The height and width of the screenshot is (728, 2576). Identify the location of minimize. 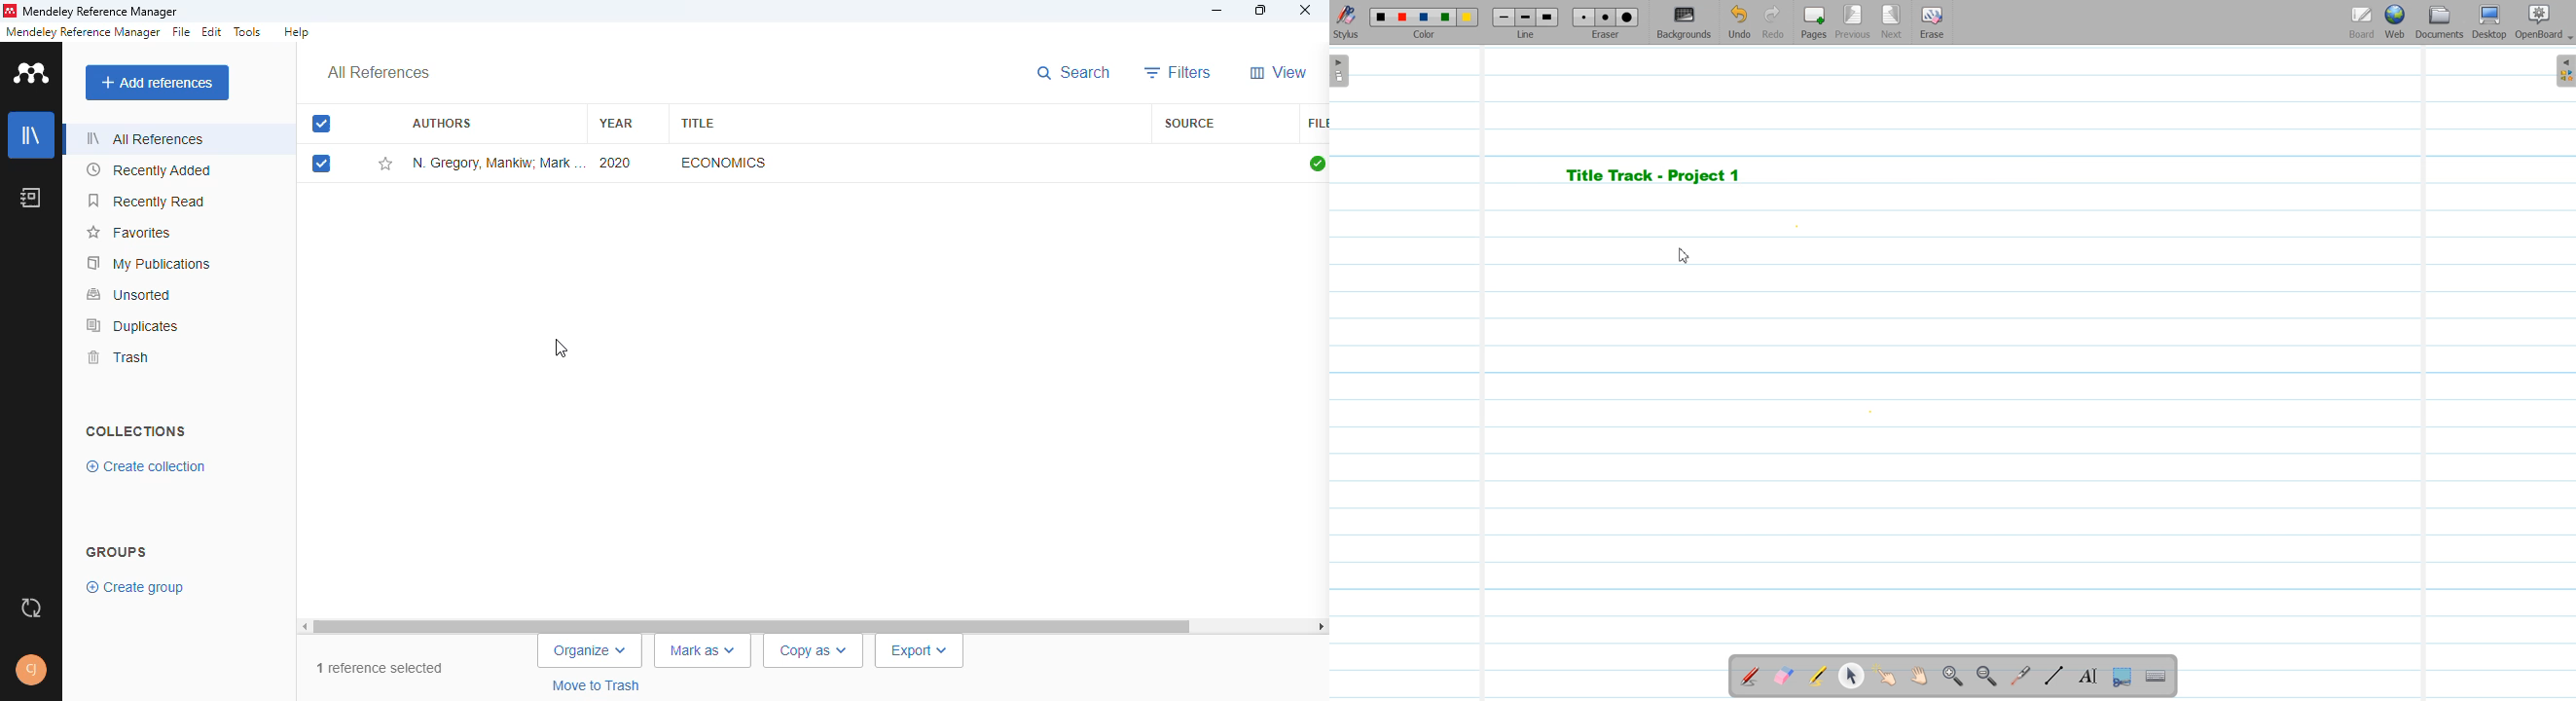
(1216, 11).